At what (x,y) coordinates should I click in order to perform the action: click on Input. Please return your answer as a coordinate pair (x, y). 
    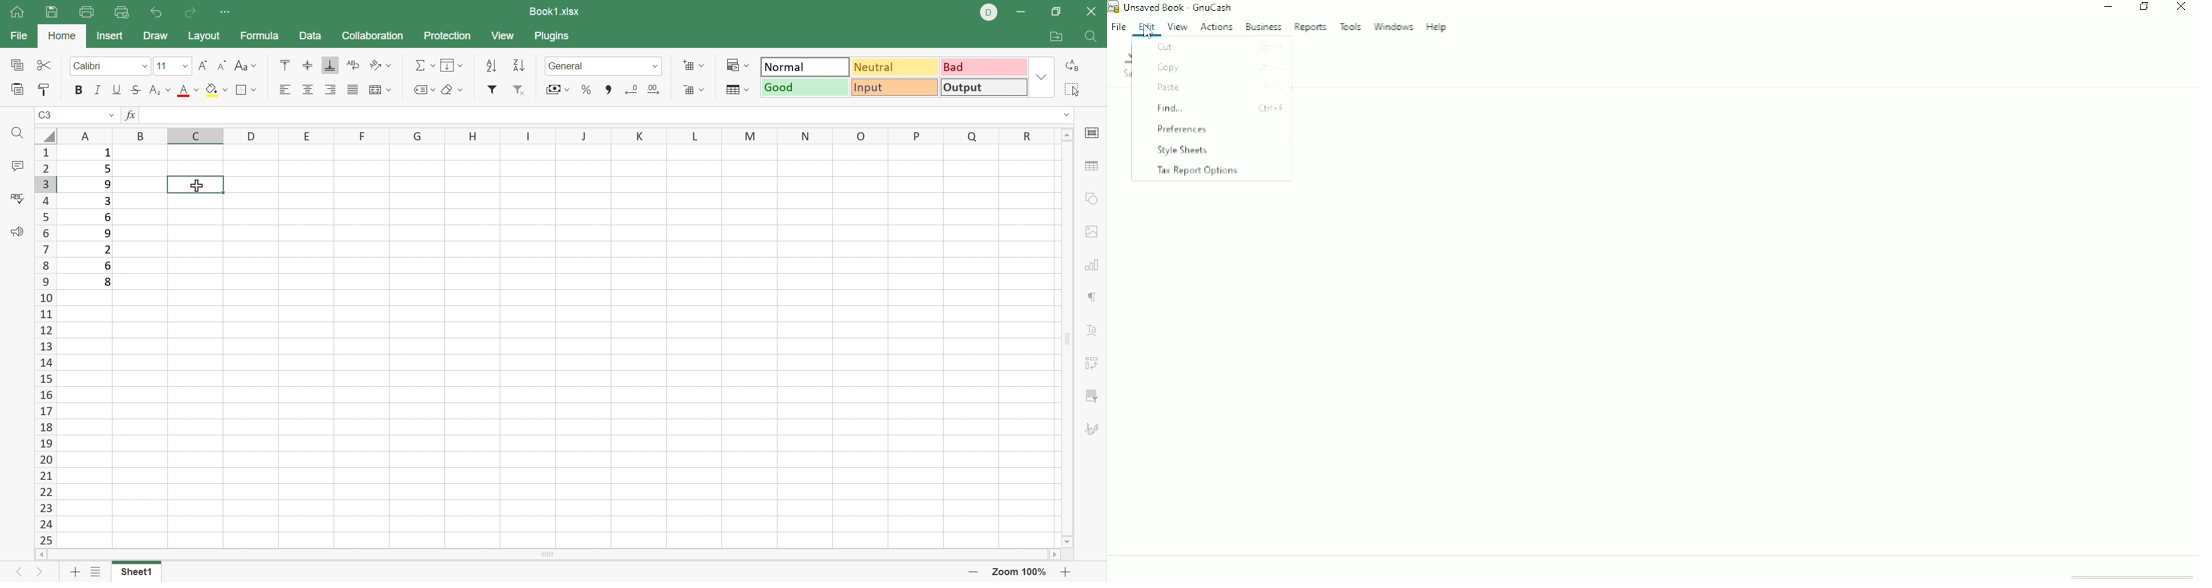
    Looking at the image, I should click on (894, 88).